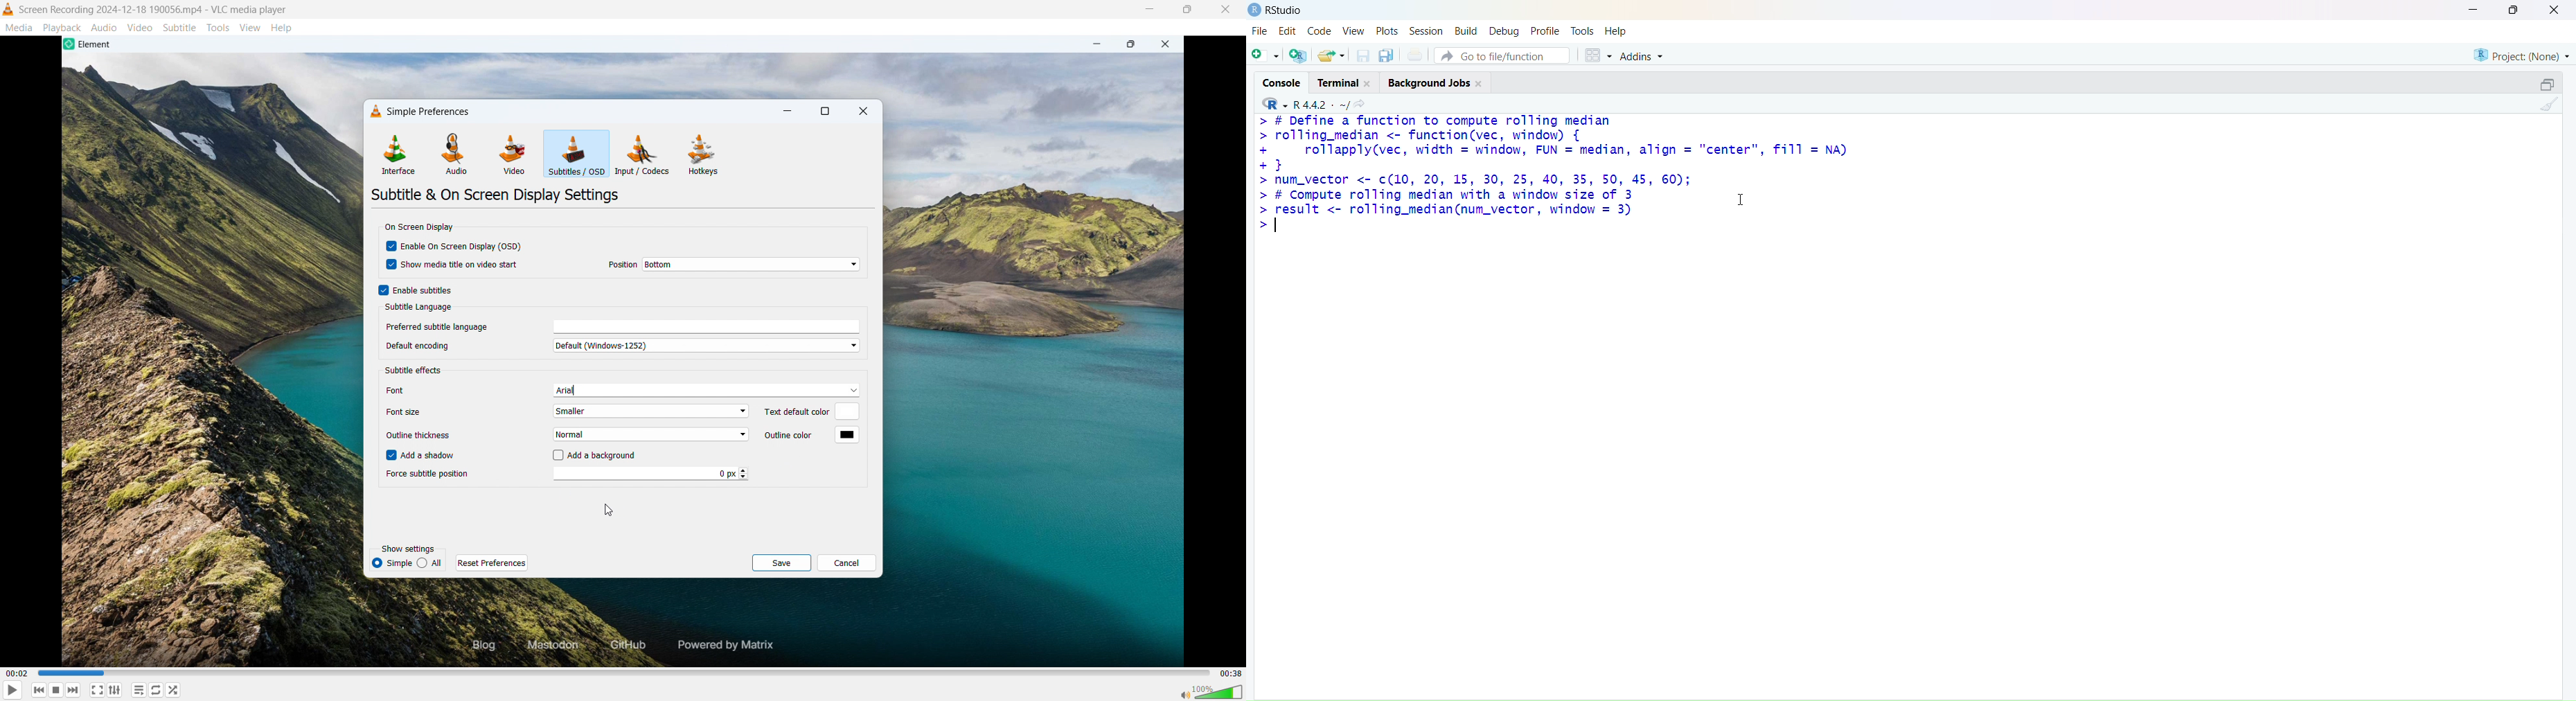 This screenshot has height=728, width=2576. Describe the element at coordinates (1275, 103) in the screenshot. I see `R` at that location.